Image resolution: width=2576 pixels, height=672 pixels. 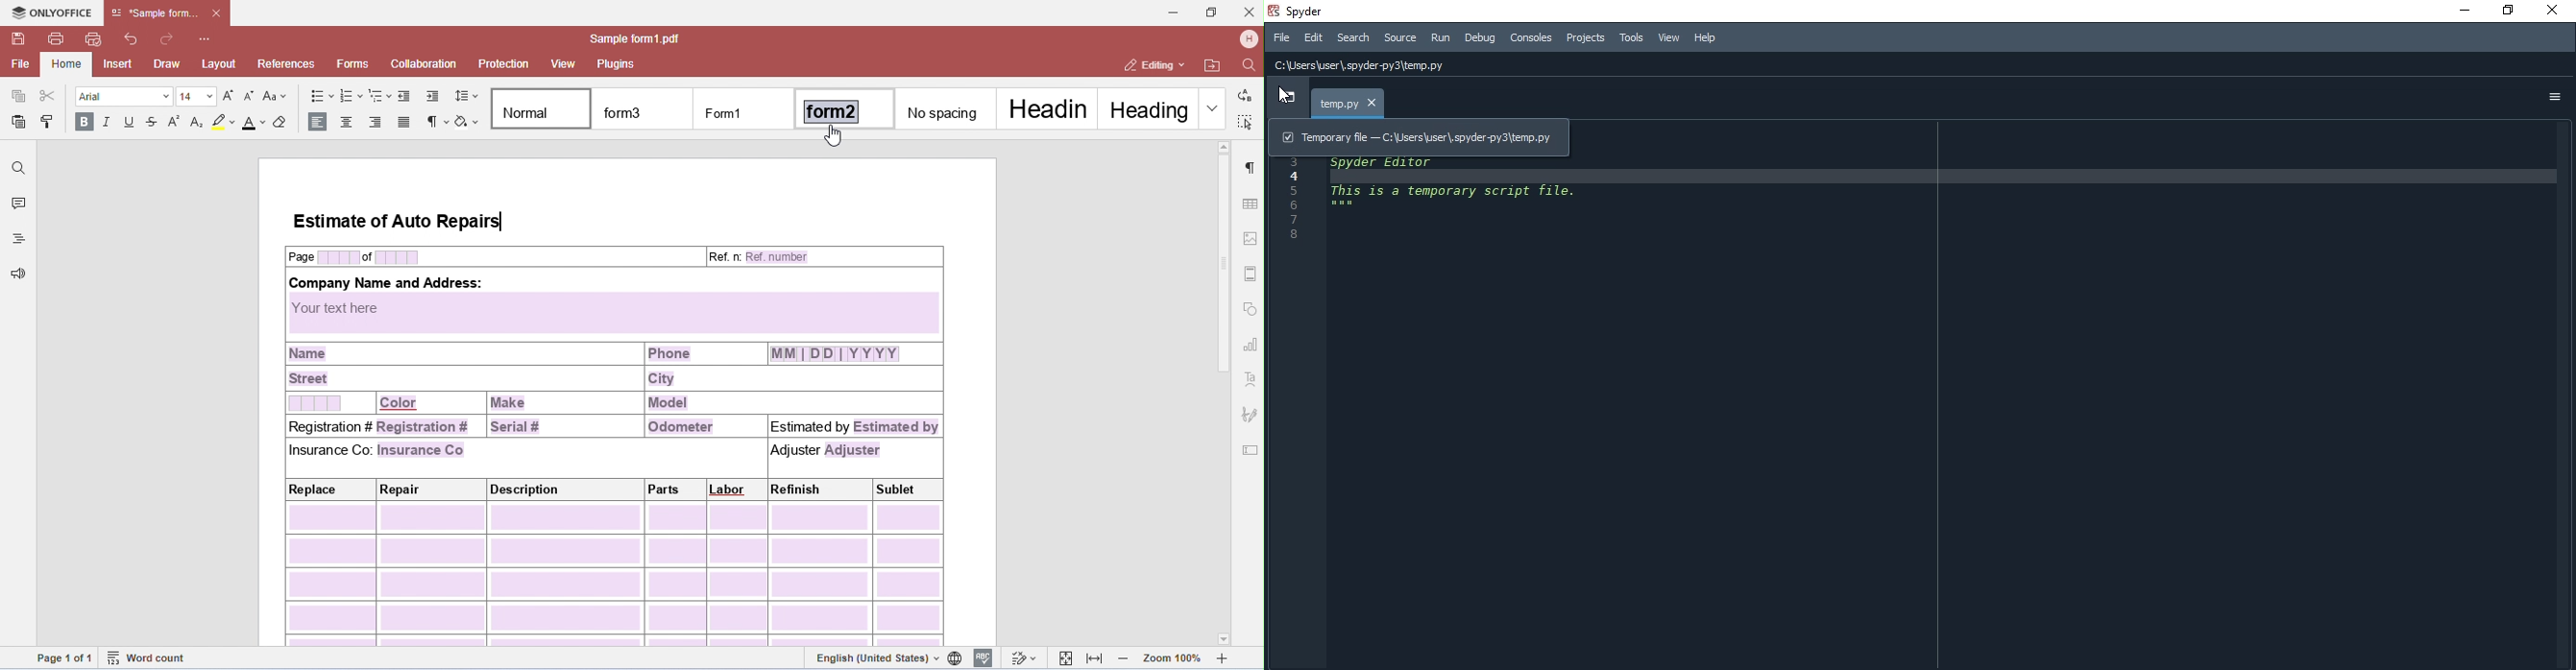 What do you see at coordinates (1294, 177) in the screenshot?
I see `4` at bounding box center [1294, 177].